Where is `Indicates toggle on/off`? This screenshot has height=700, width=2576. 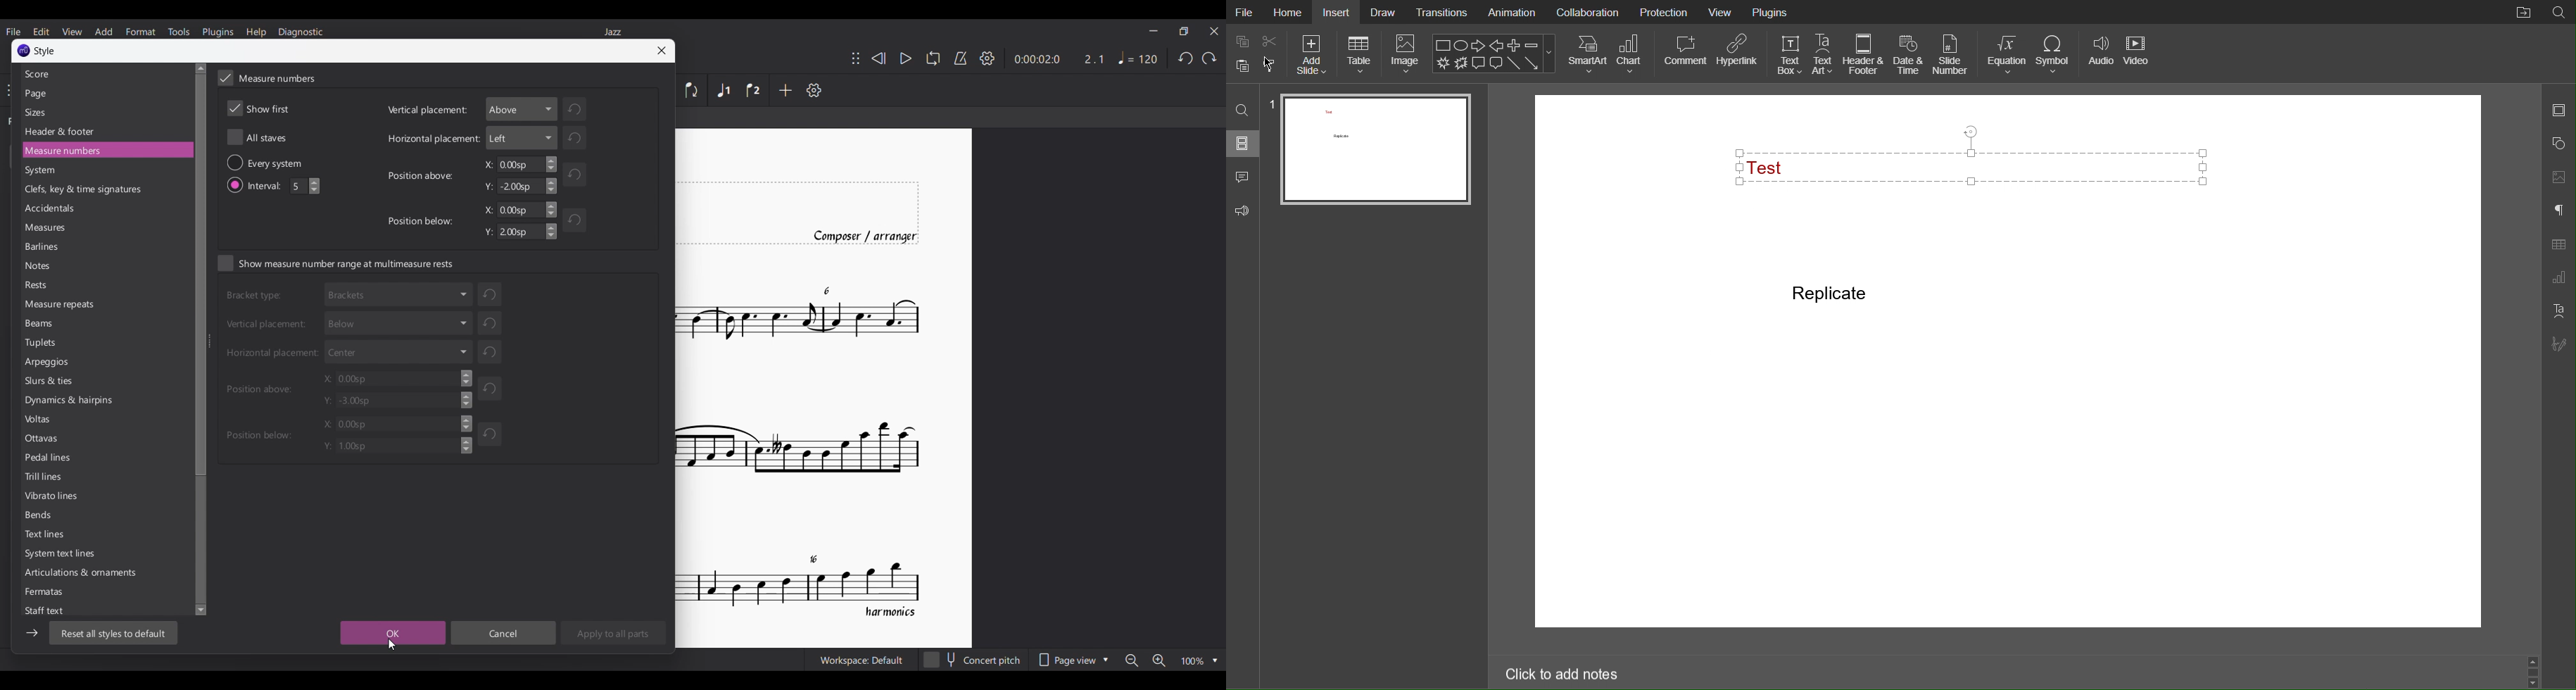
Indicates toggle on/off is located at coordinates (236, 185).